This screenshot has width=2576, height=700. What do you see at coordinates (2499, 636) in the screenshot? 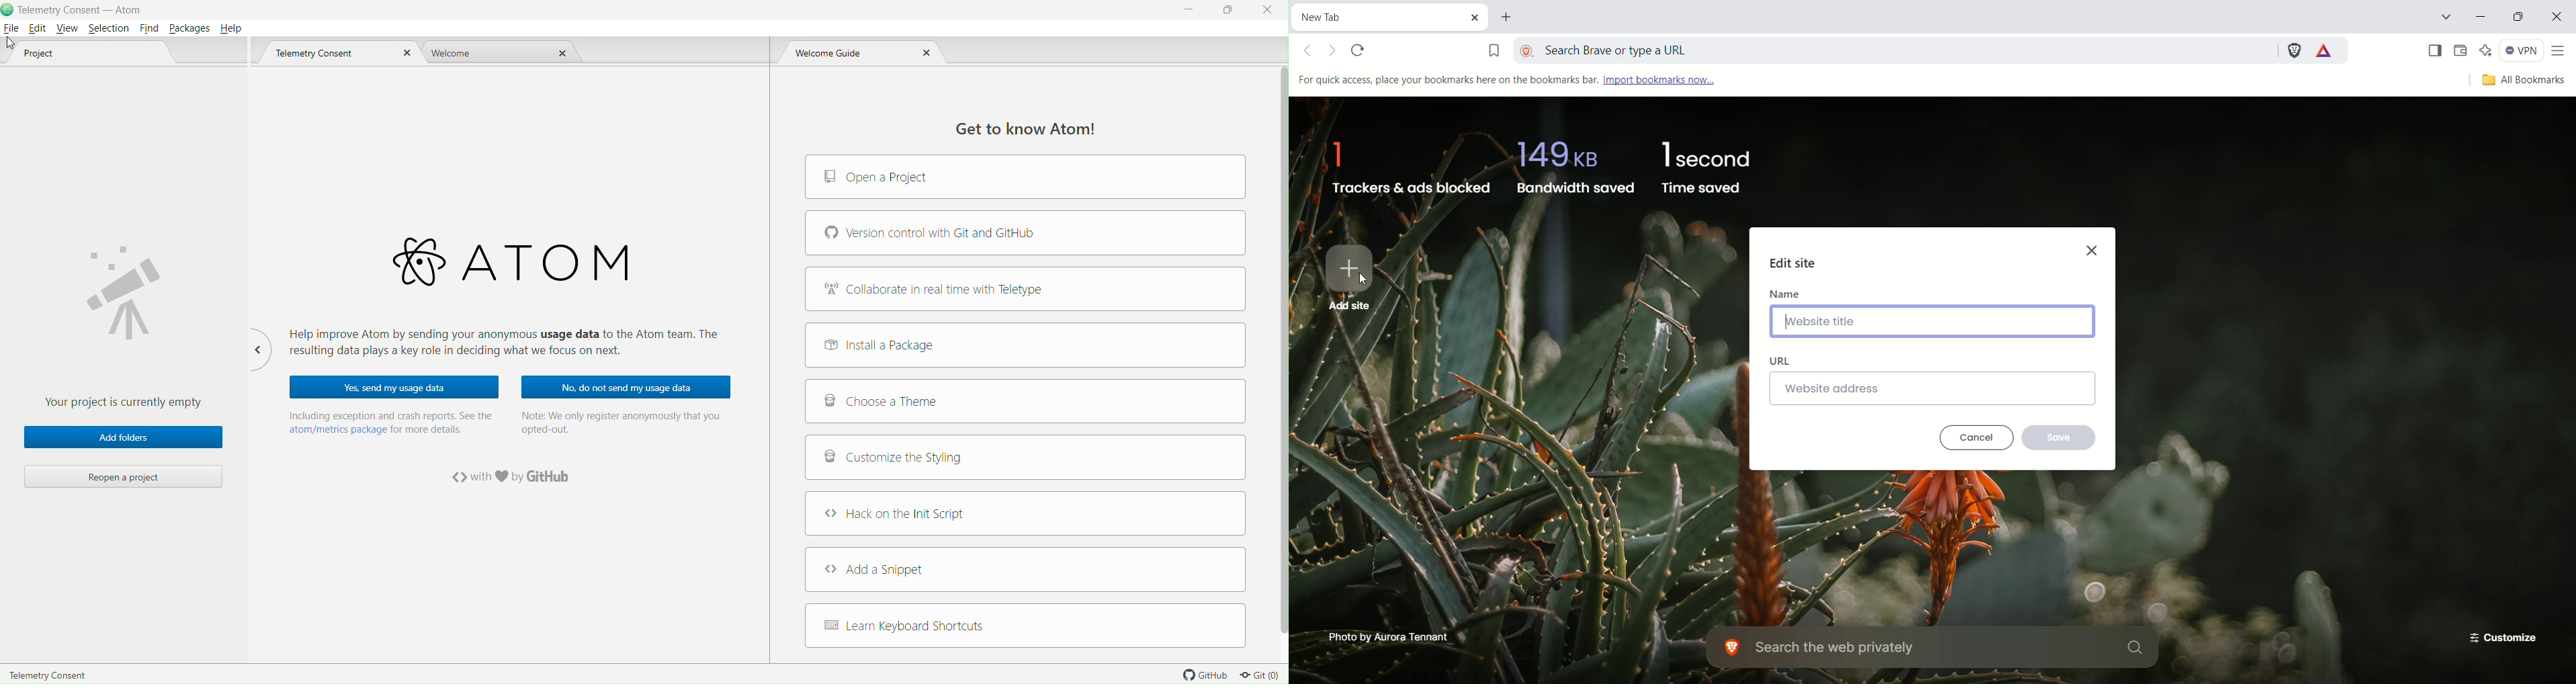
I see `customize` at bounding box center [2499, 636].